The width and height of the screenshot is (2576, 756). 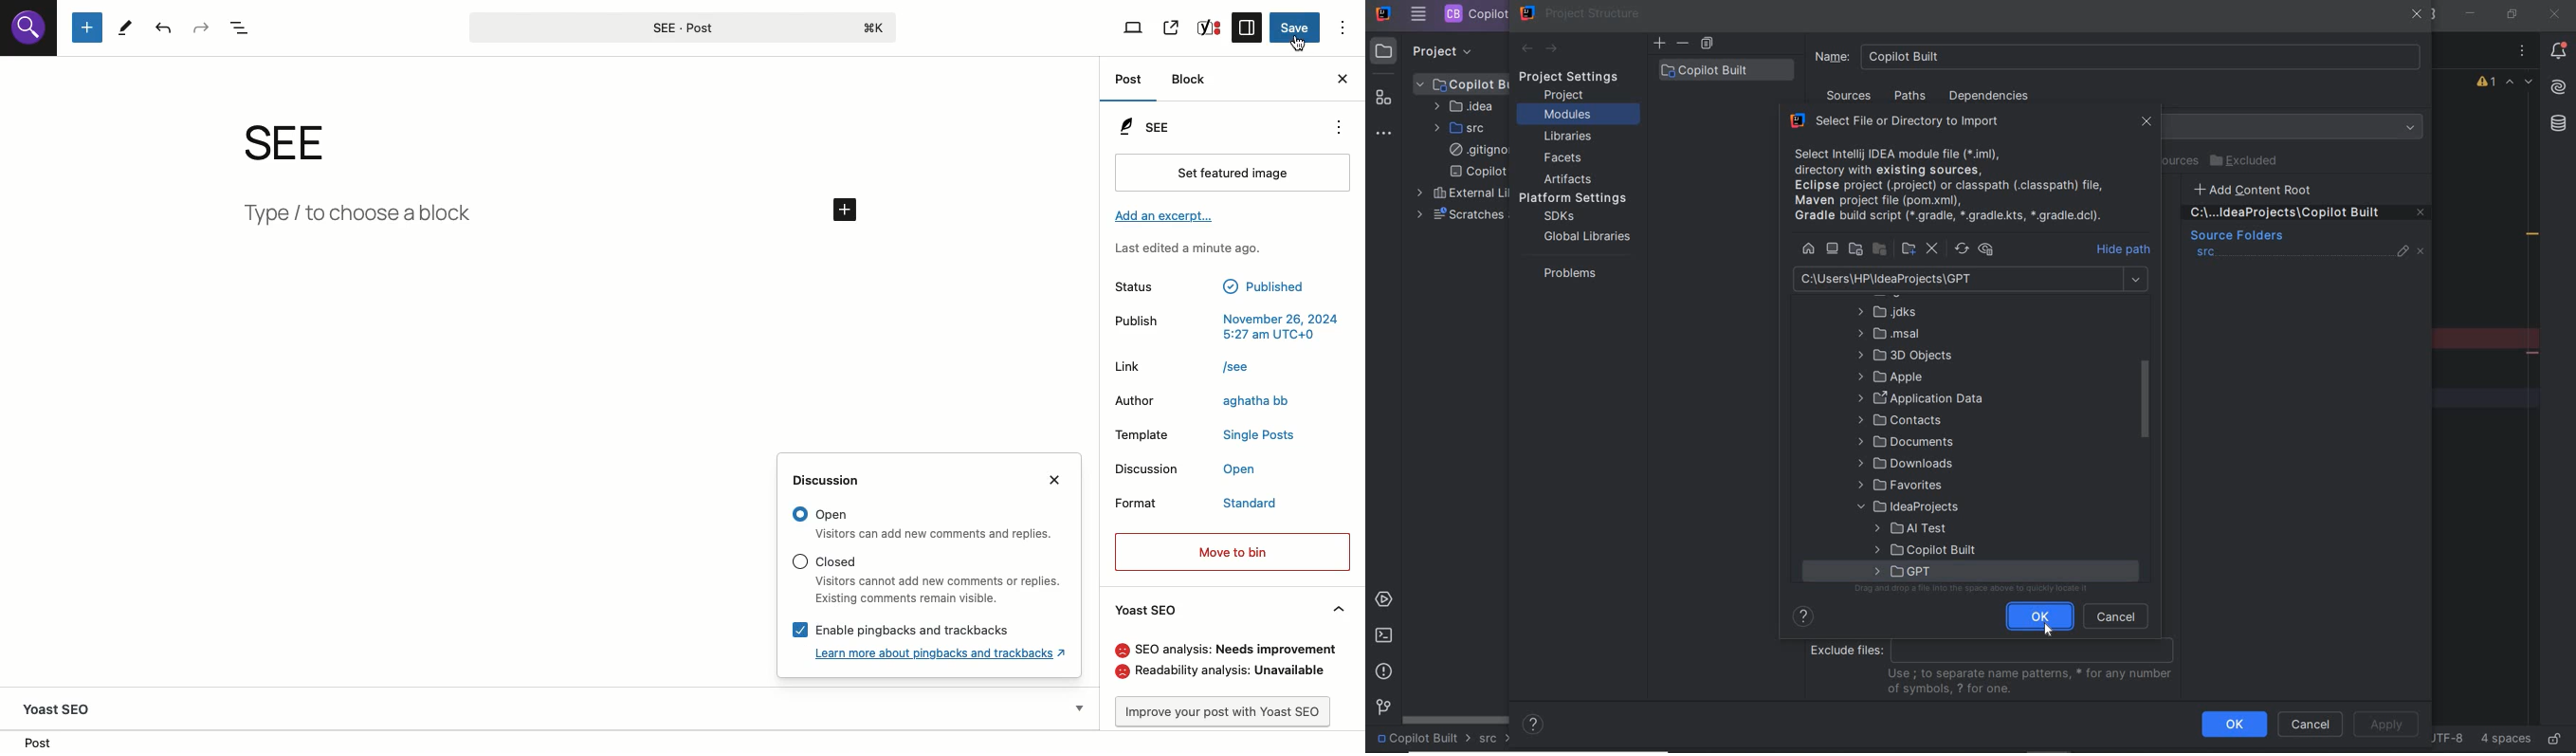 I want to click on Improve post with Yoast, so click(x=1230, y=711).